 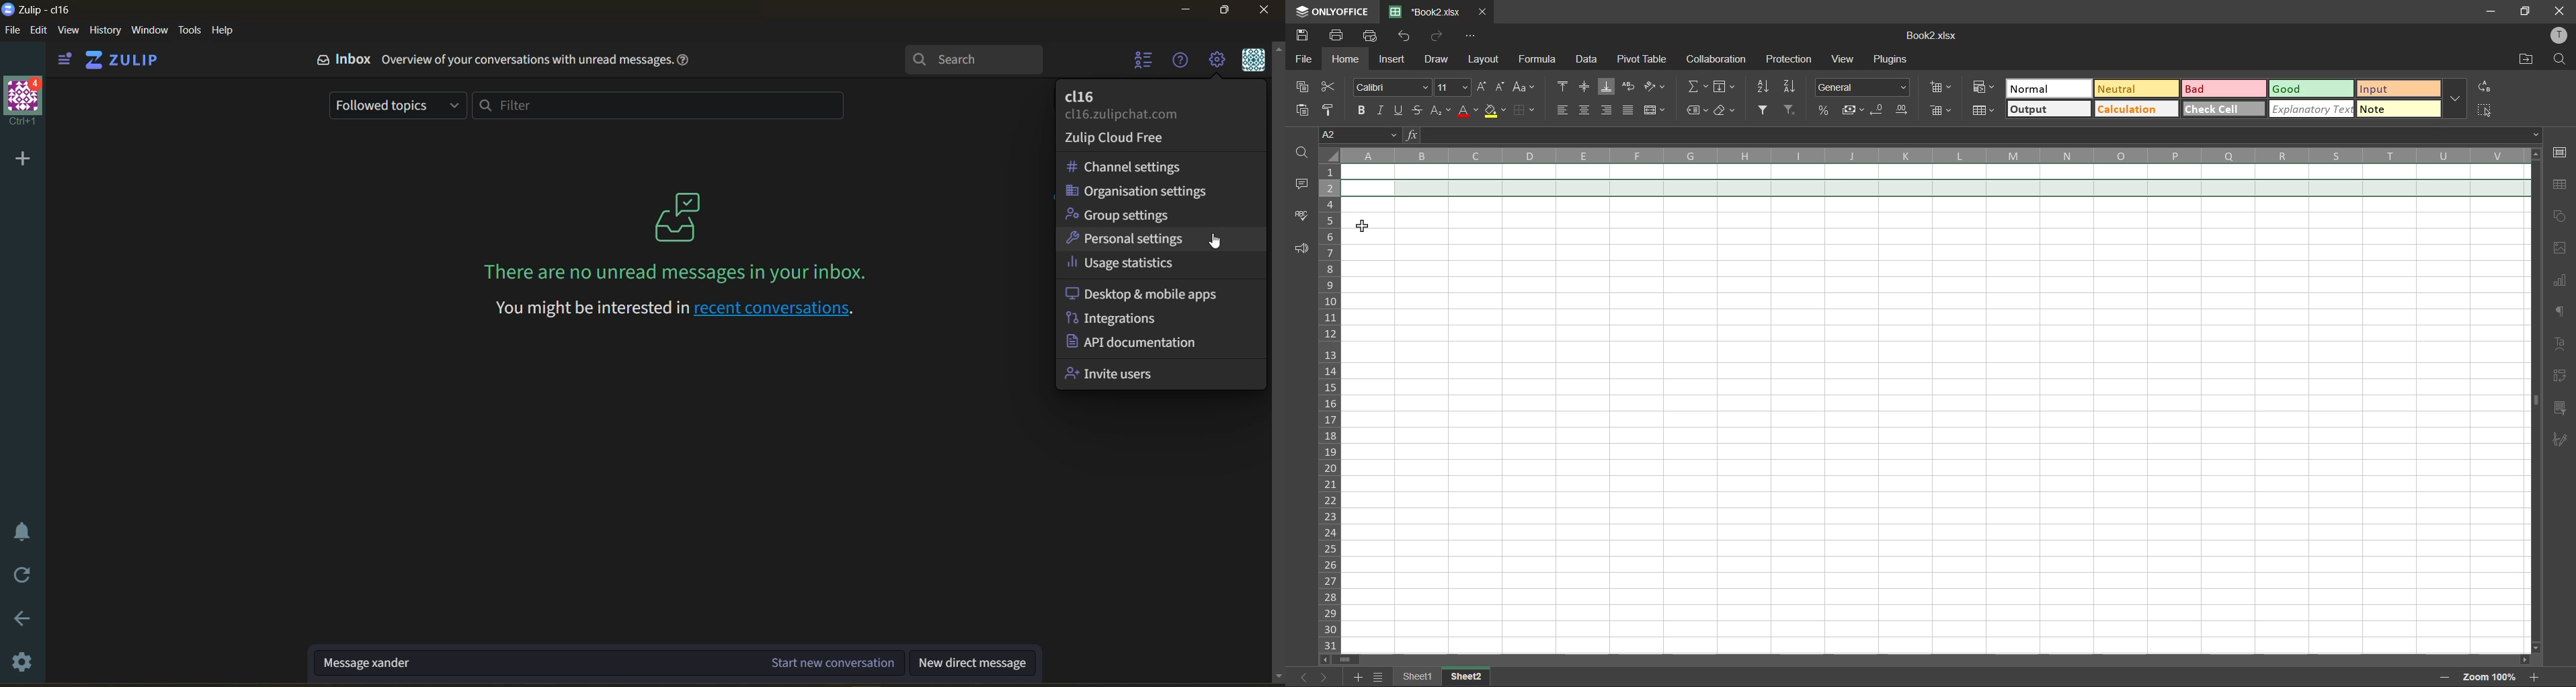 I want to click on edit, so click(x=38, y=31).